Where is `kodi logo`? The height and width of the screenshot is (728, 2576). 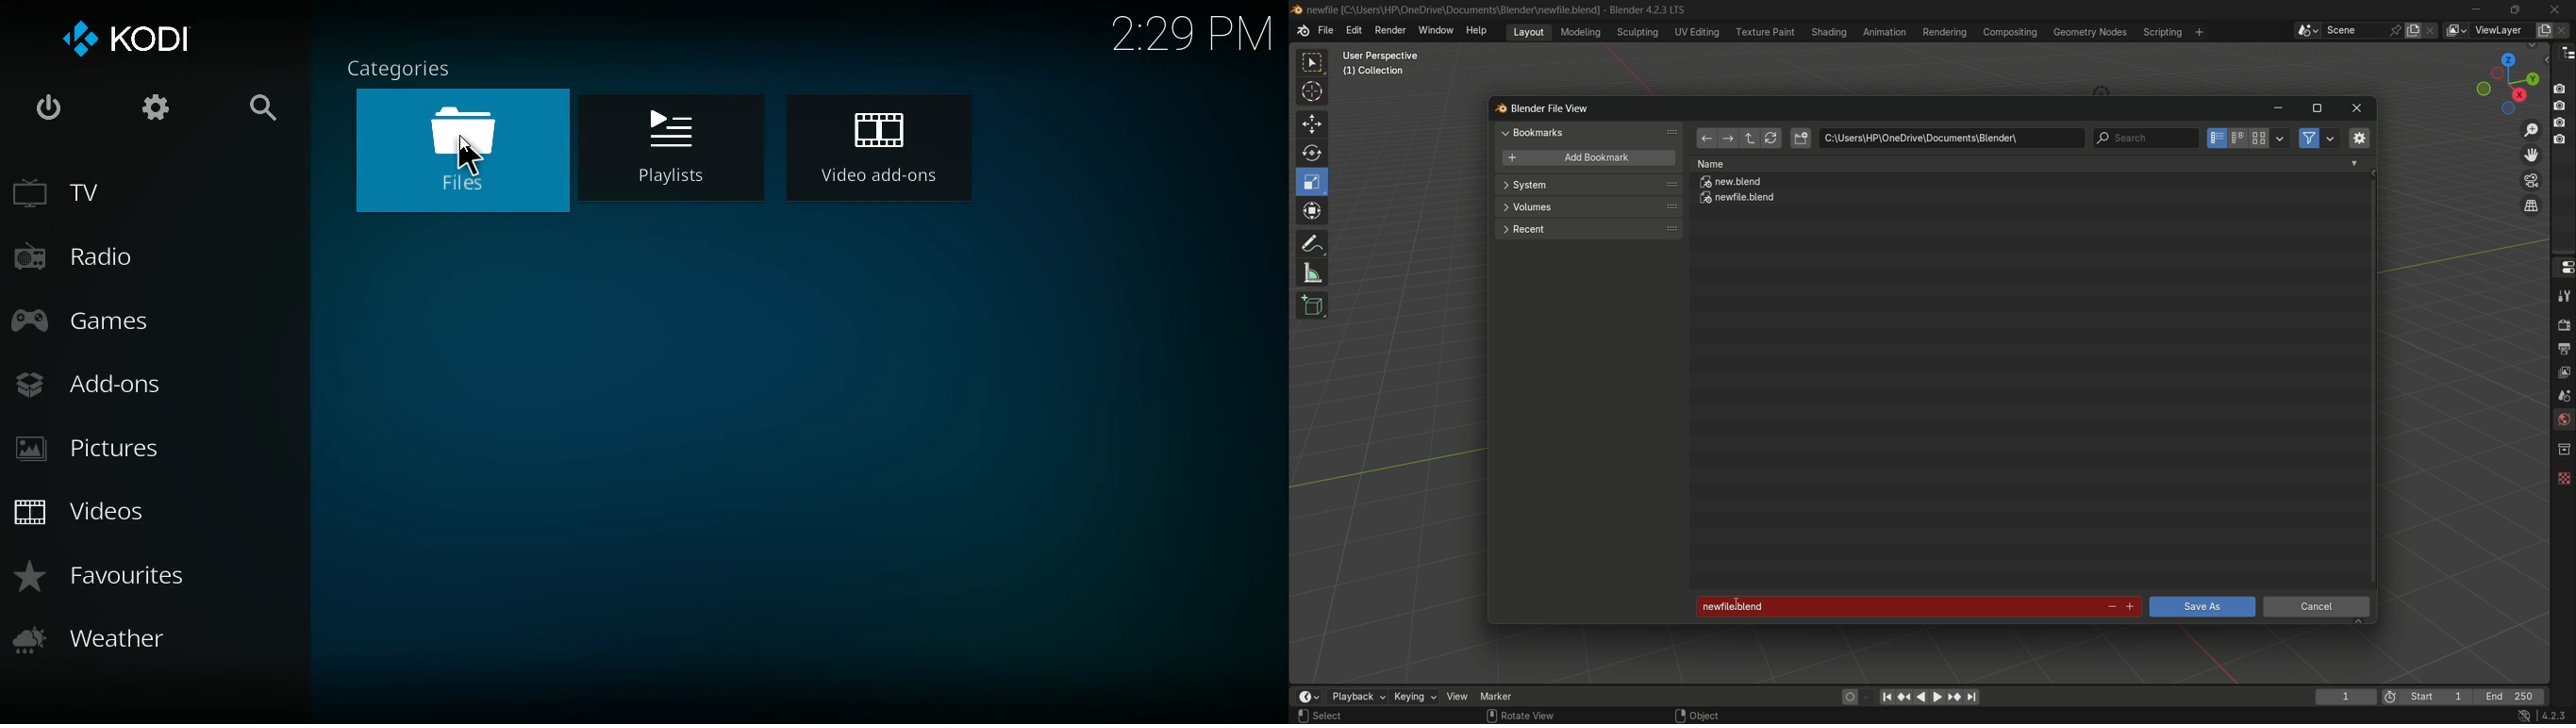
kodi logo is located at coordinates (124, 37).